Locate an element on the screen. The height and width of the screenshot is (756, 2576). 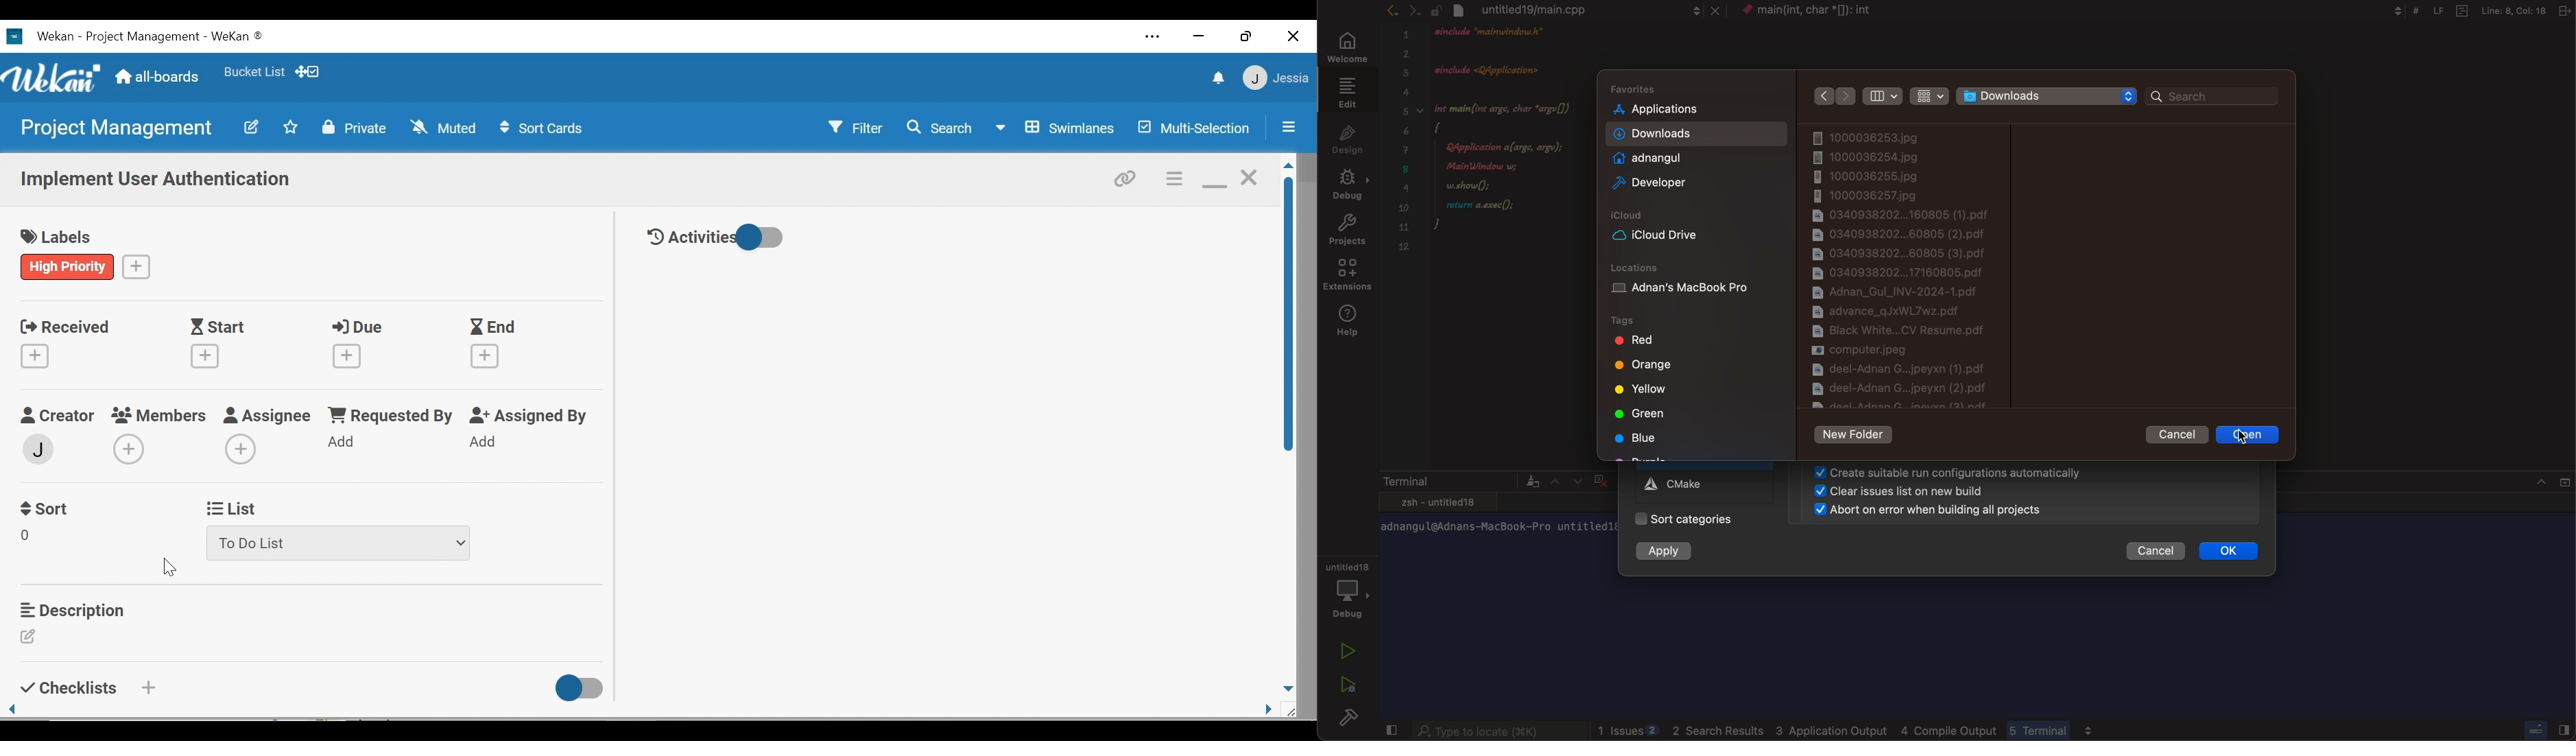
add is located at coordinates (488, 443).